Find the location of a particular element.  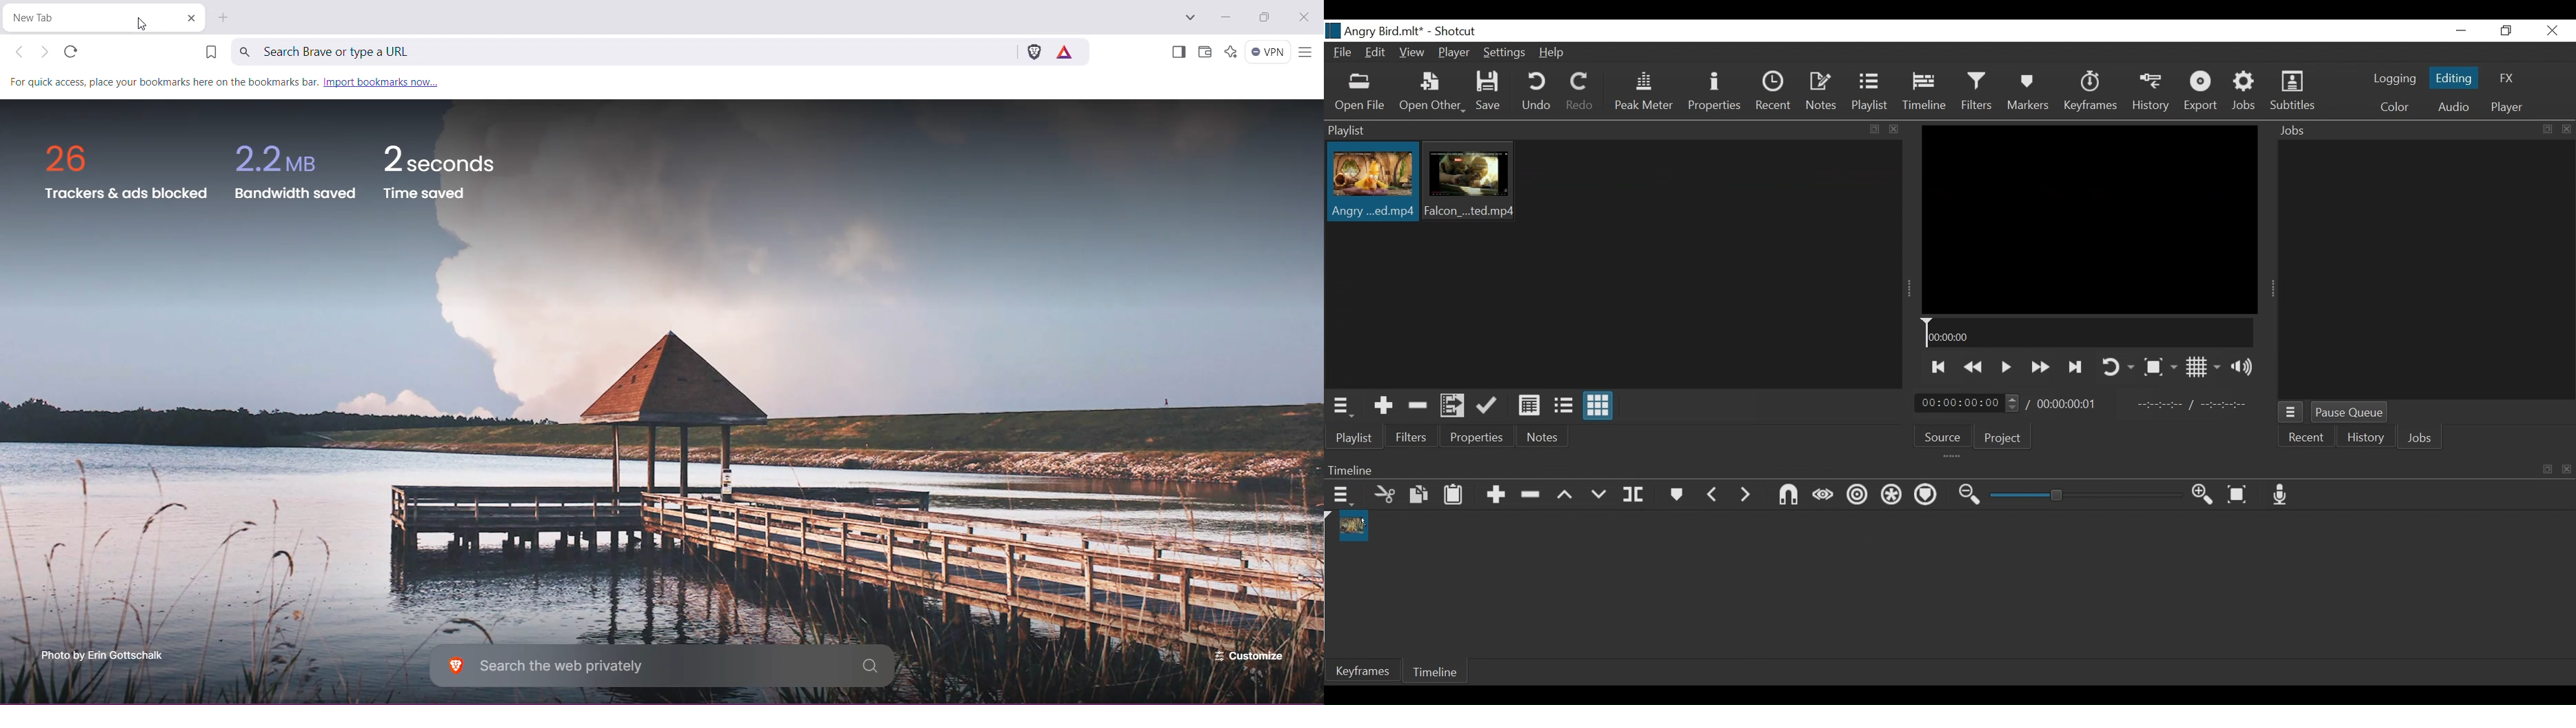

Toggle player looping is located at coordinates (2116, 366).